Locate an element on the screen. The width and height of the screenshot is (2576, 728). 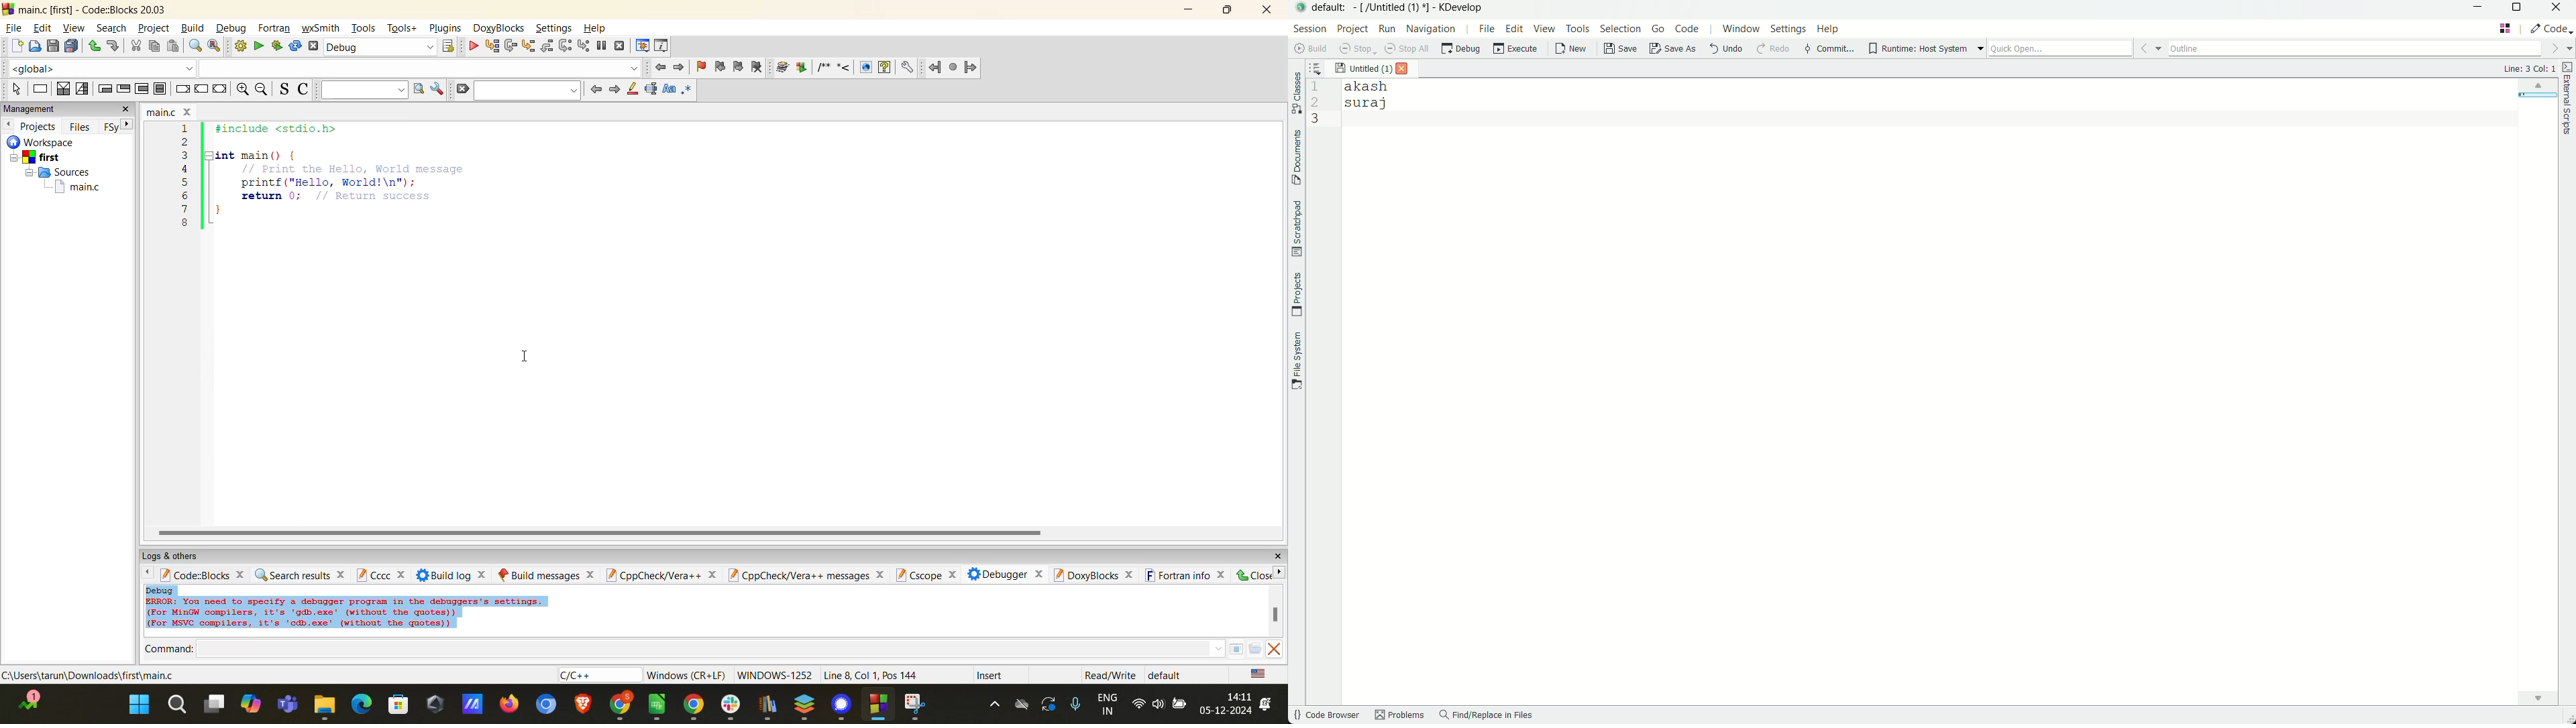
text language is located at coordinates (1252, 673).